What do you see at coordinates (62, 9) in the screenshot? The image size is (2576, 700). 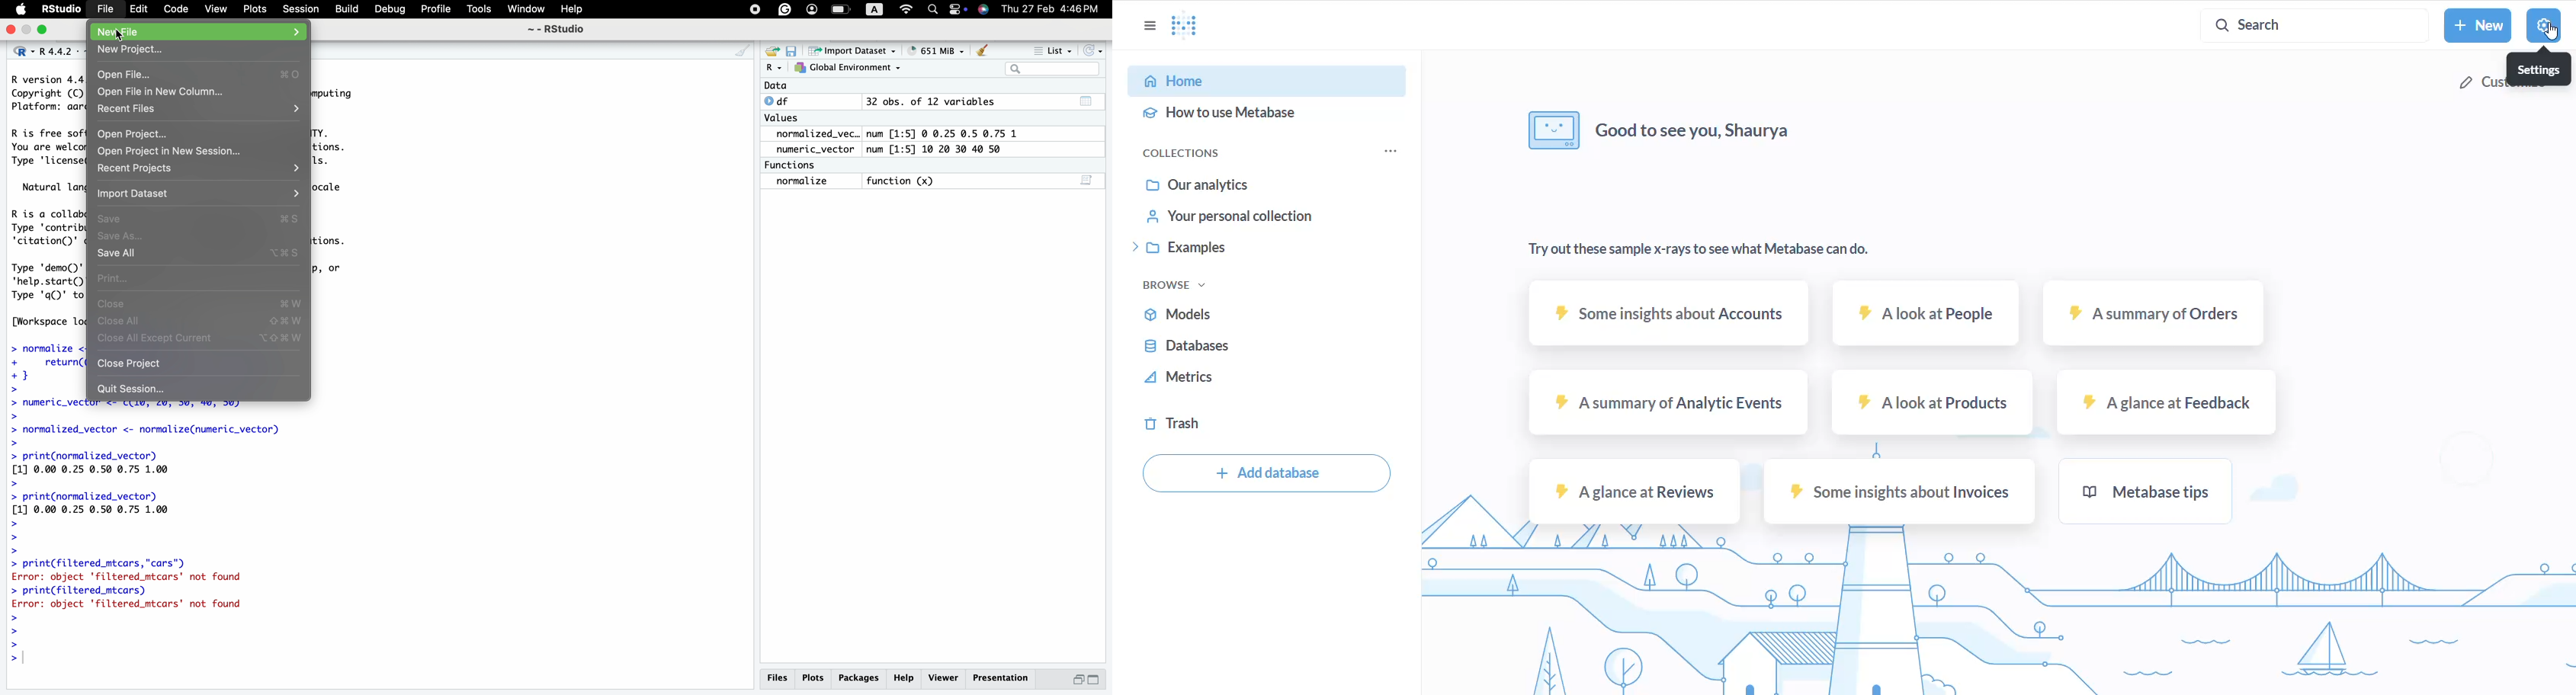 I see `RStudio` at bounding box center [62, 9].